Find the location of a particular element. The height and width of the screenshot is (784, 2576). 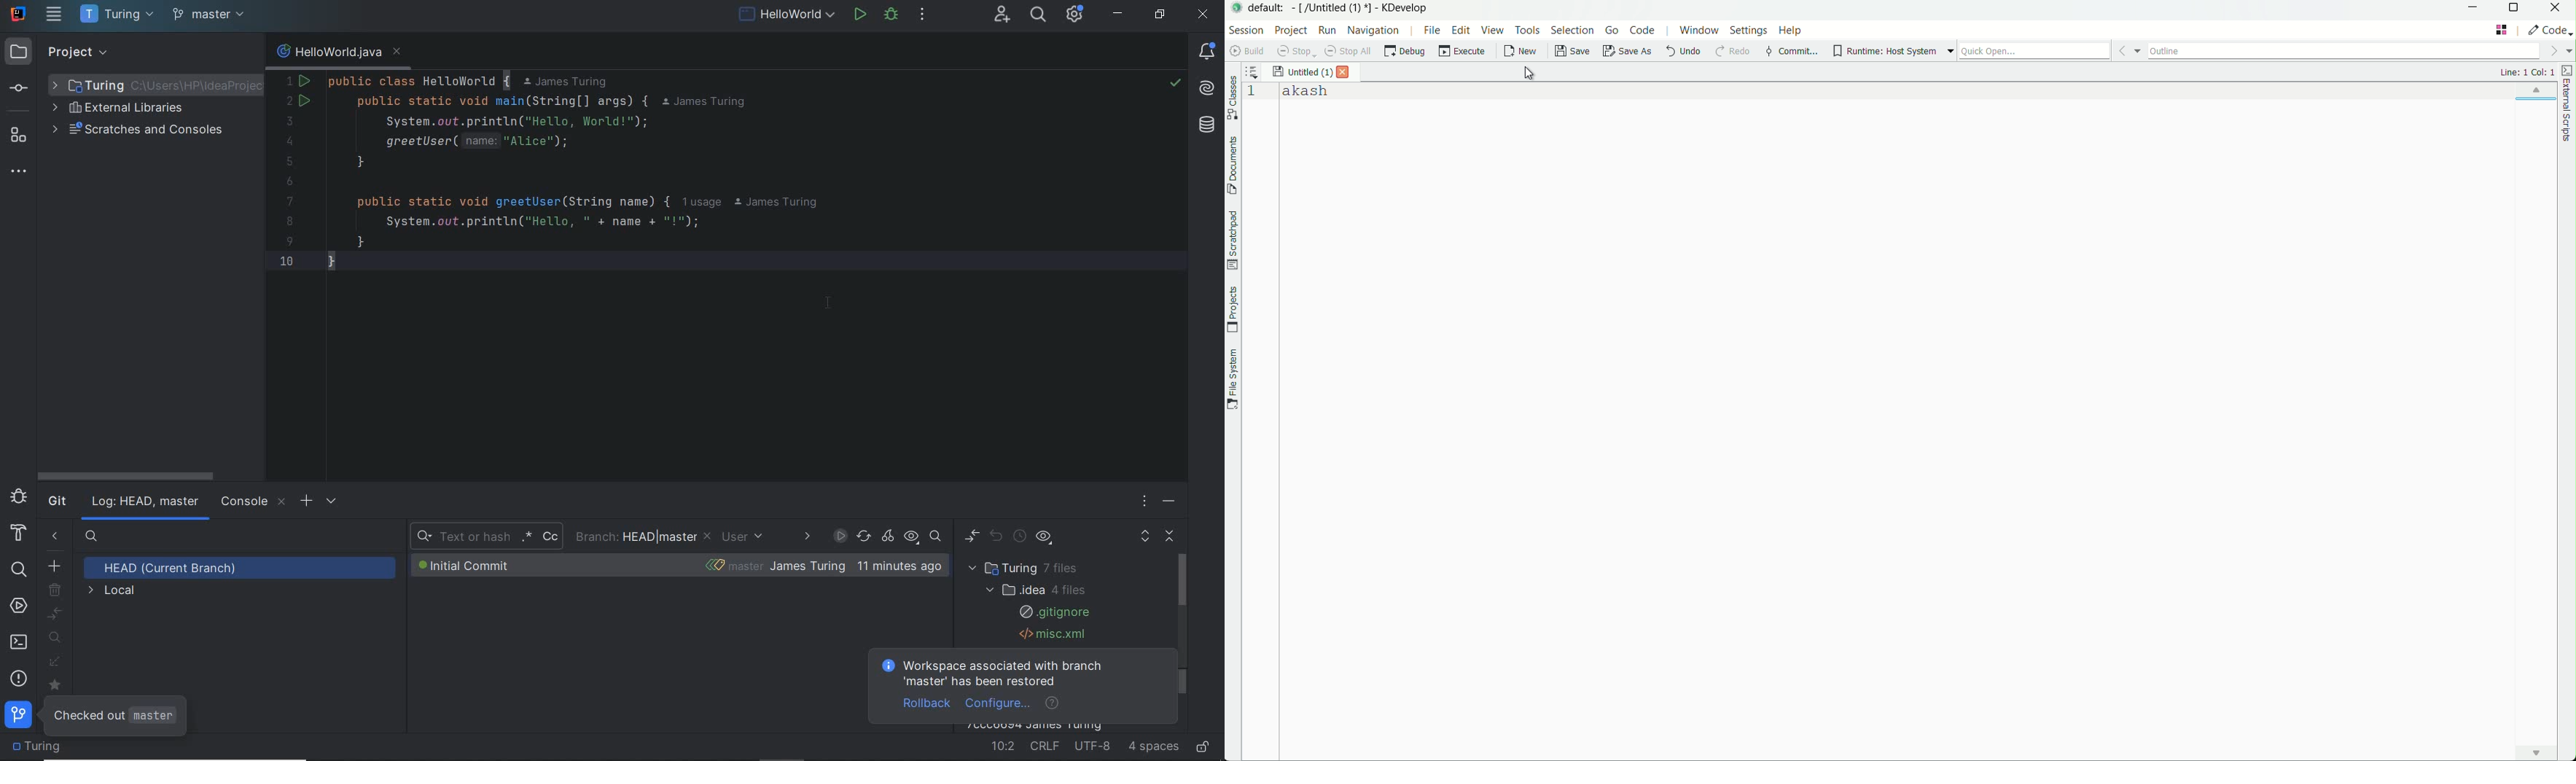

more options is located at coordinates (1949, 51).